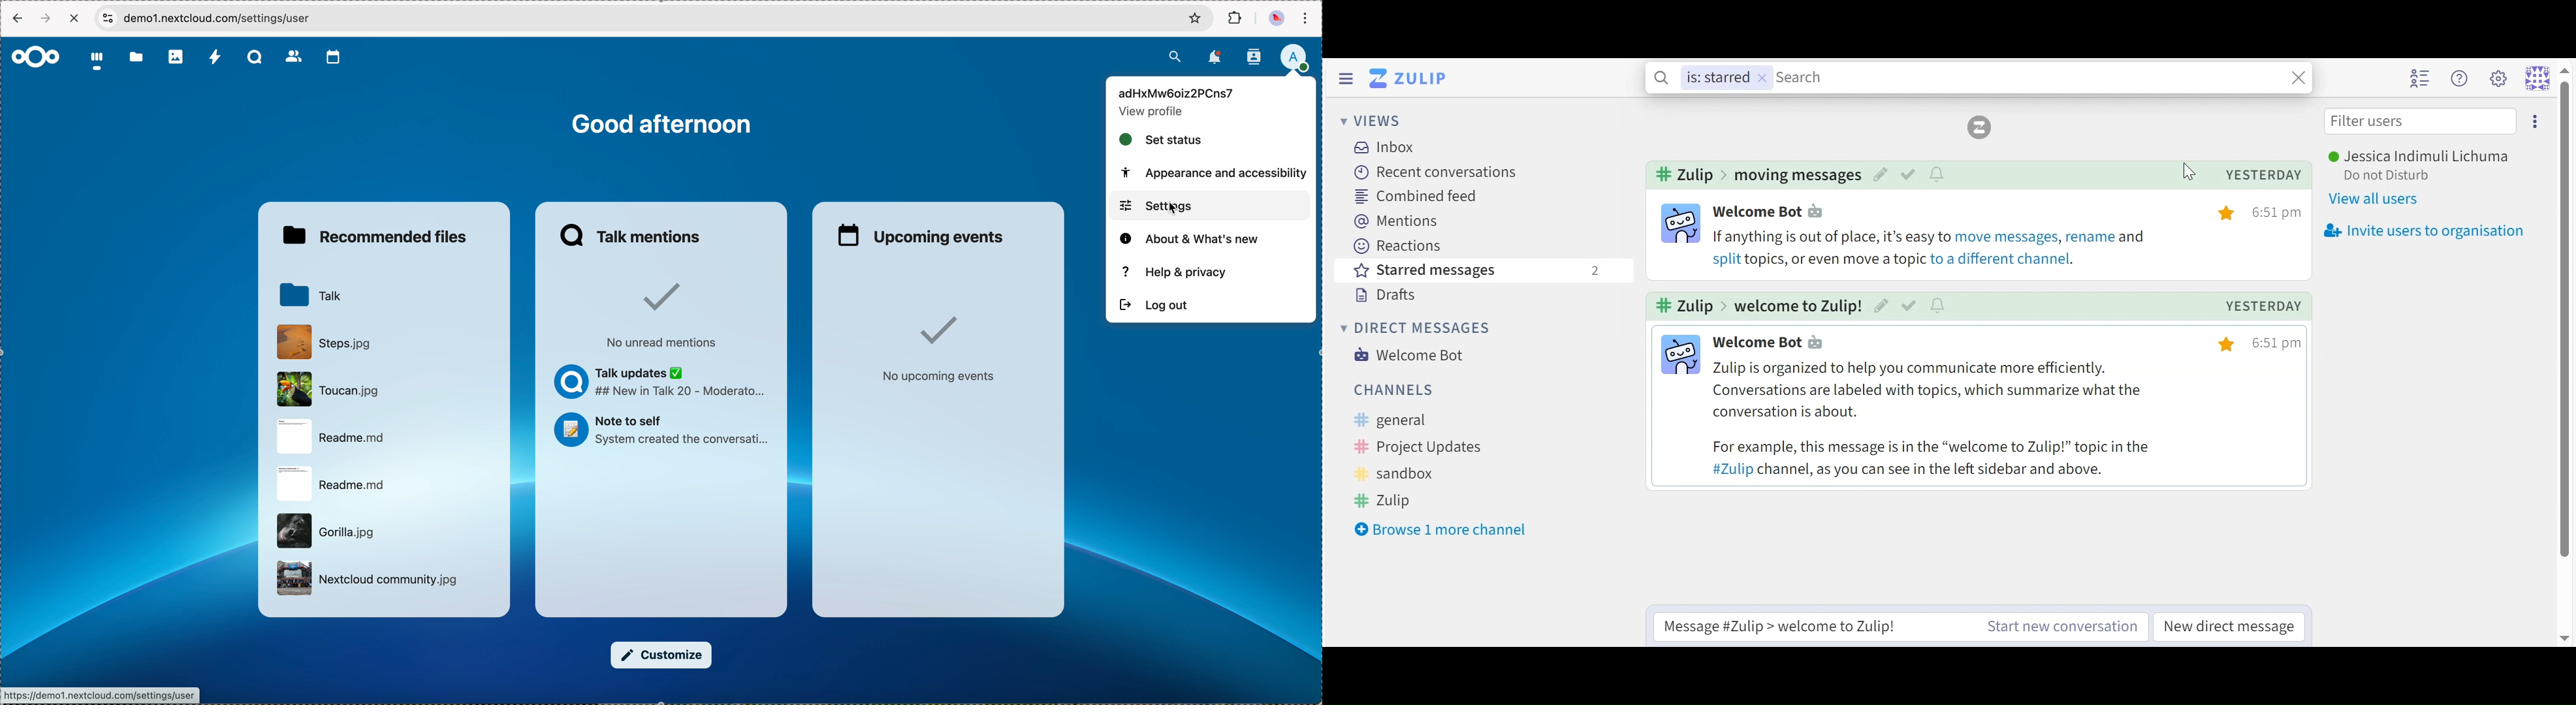 This screenshot has height=728, width=2576. Describe the element at coordinates (2227, 347) in the screenshot. I see `starred` at that location.